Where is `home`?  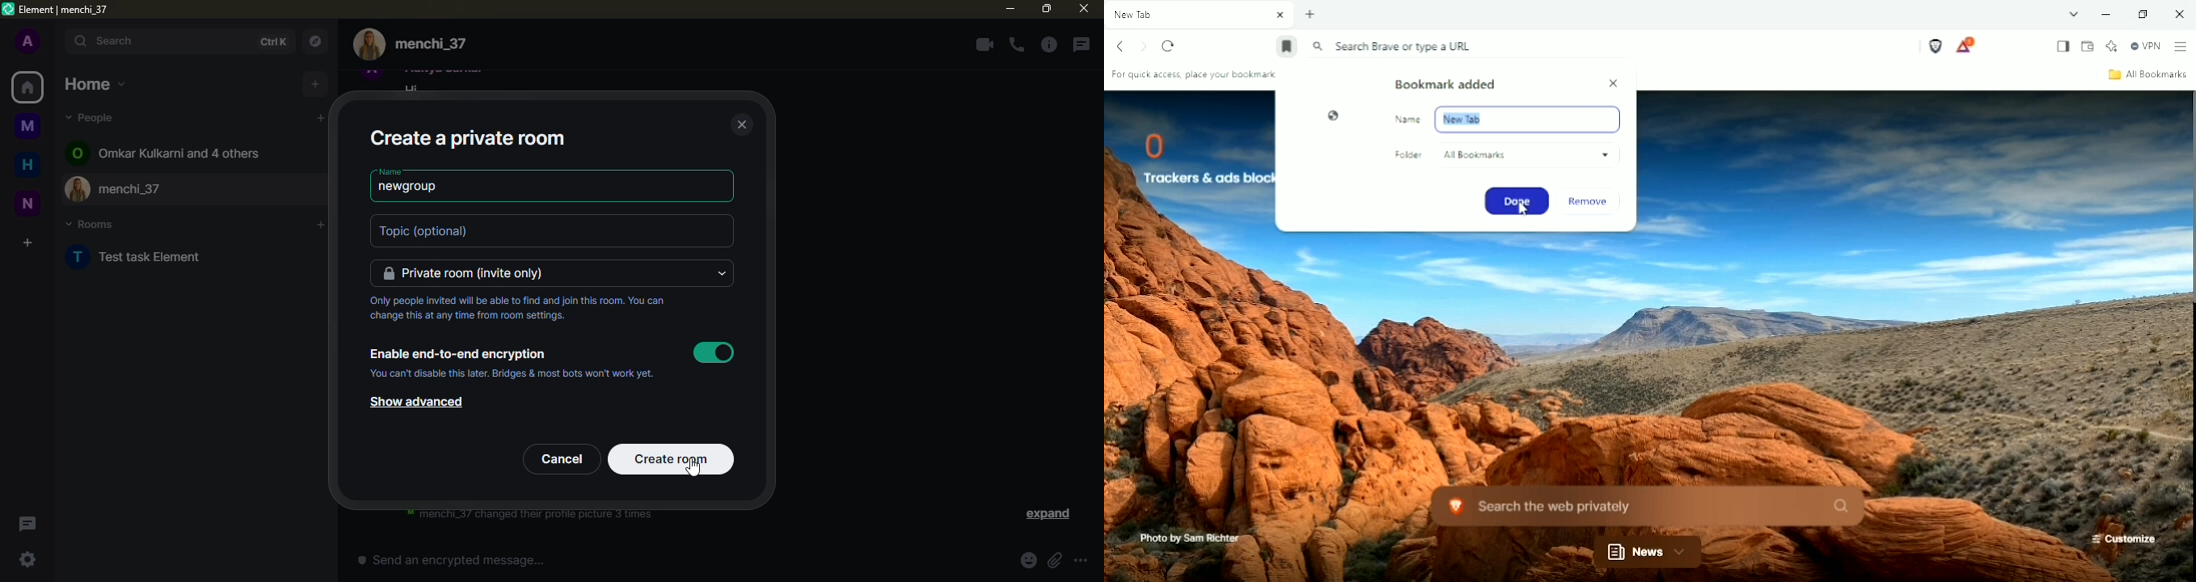 home is located at coordinates (27, 164).